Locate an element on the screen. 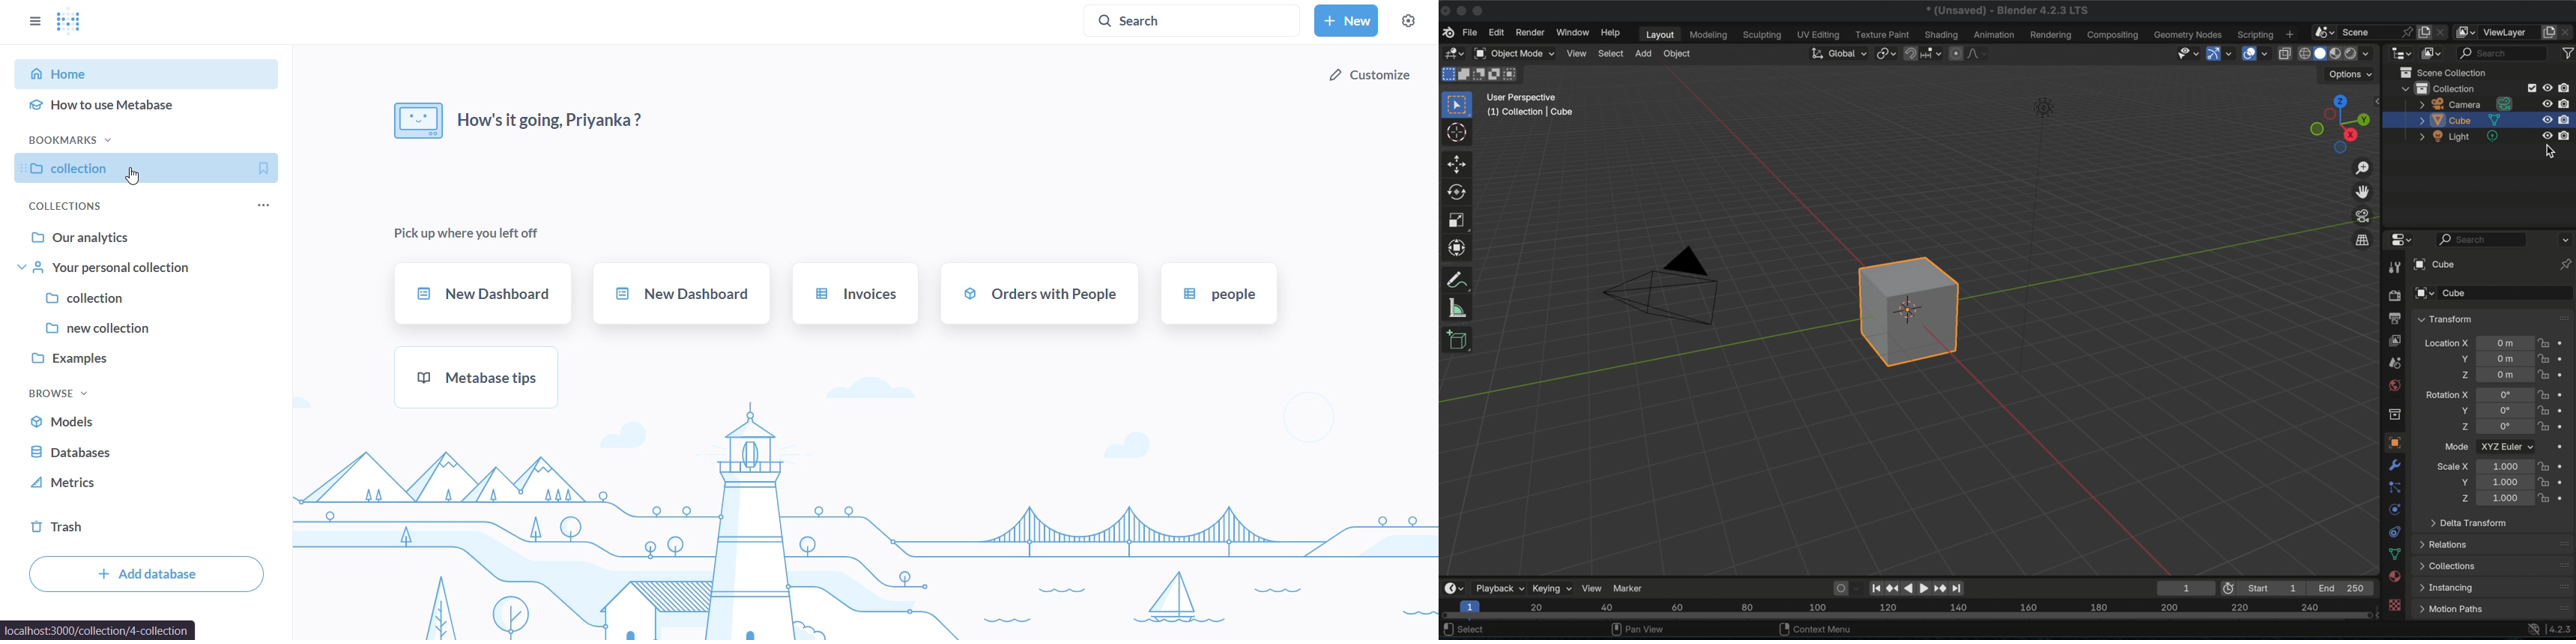 The height and width of the screenshot is (644, 2576). disabled maximize icon is located at coordinates (1482, 9).